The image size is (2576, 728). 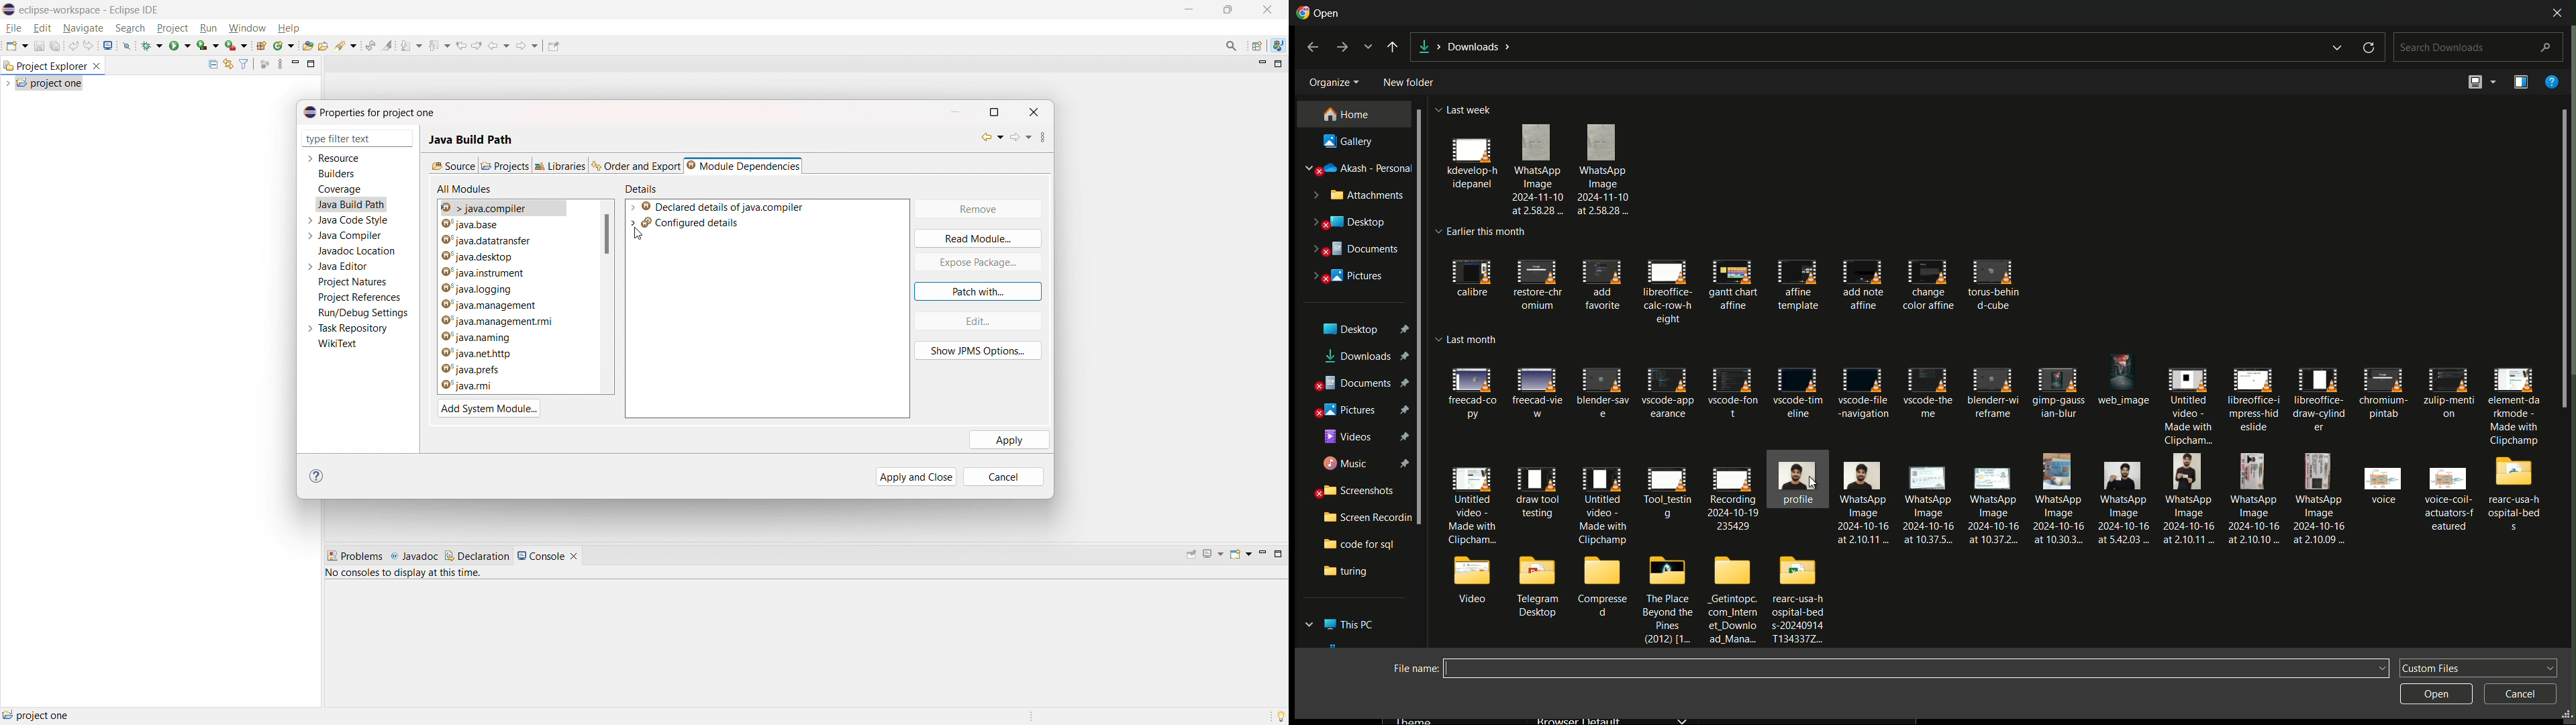 I want to click on file, so click(x=14, y=28).